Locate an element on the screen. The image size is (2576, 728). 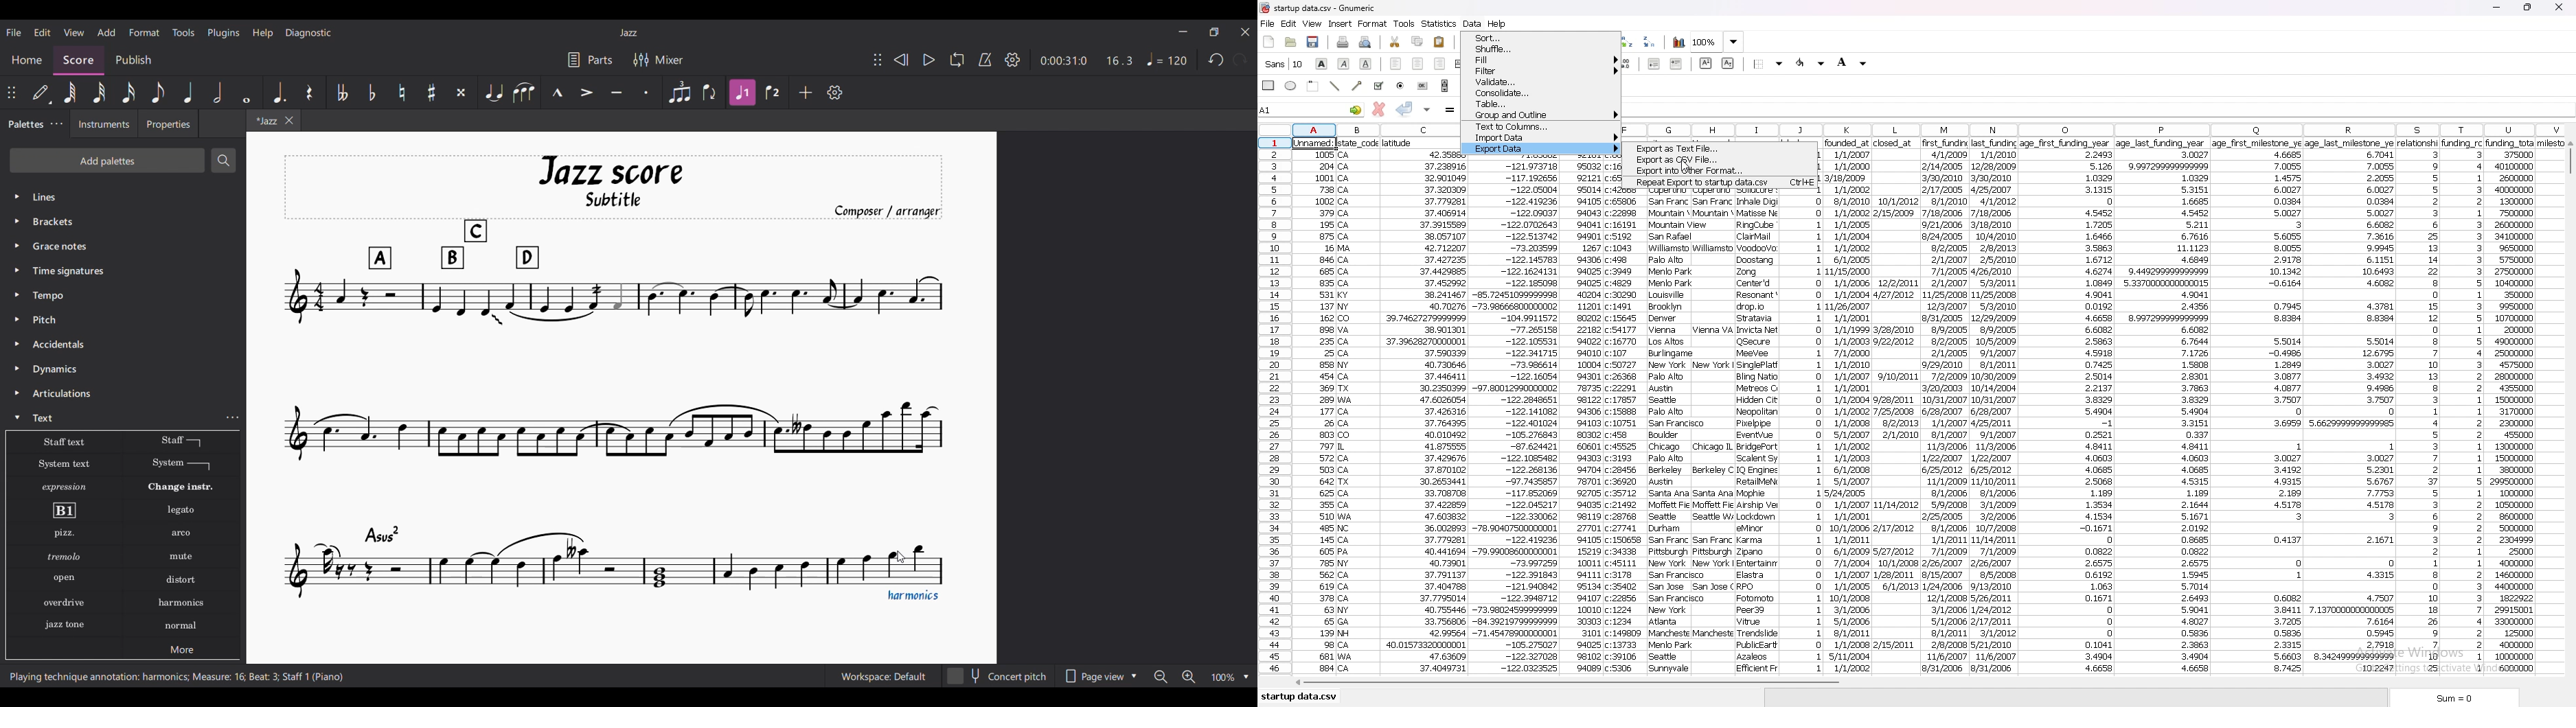
Play is located at coordinates (929, 60).